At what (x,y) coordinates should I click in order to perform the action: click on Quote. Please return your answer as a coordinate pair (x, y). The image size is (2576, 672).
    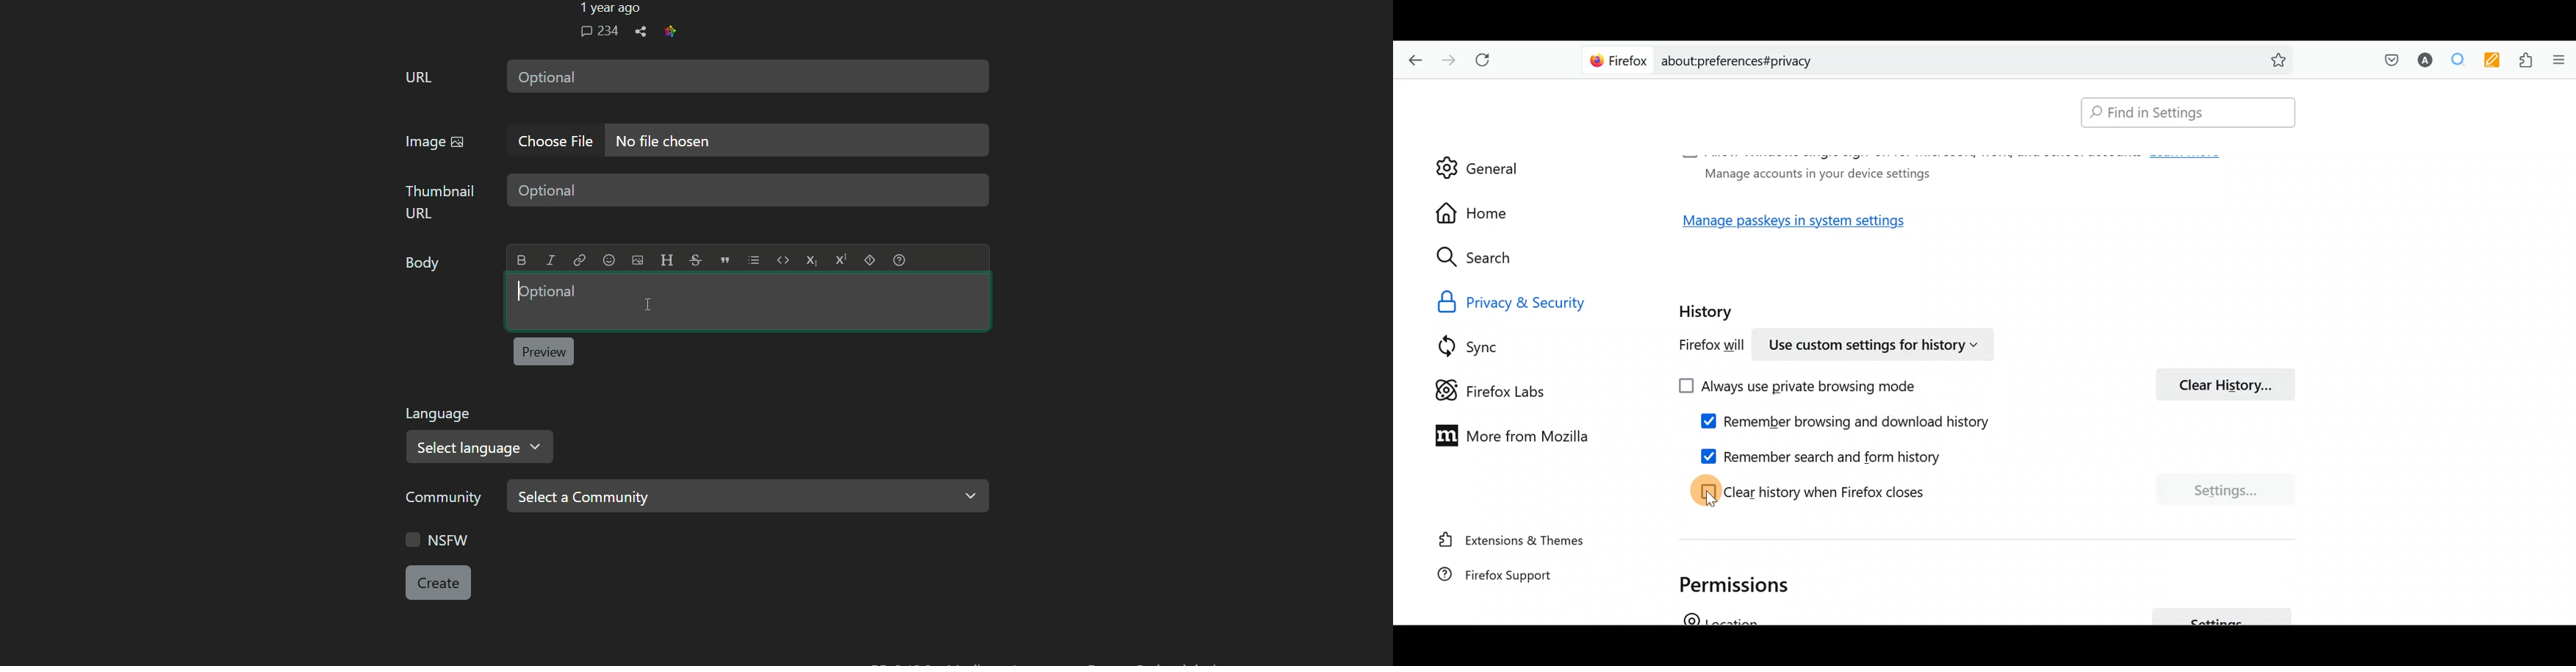
    Looking at the image, I should click on (725, 259).